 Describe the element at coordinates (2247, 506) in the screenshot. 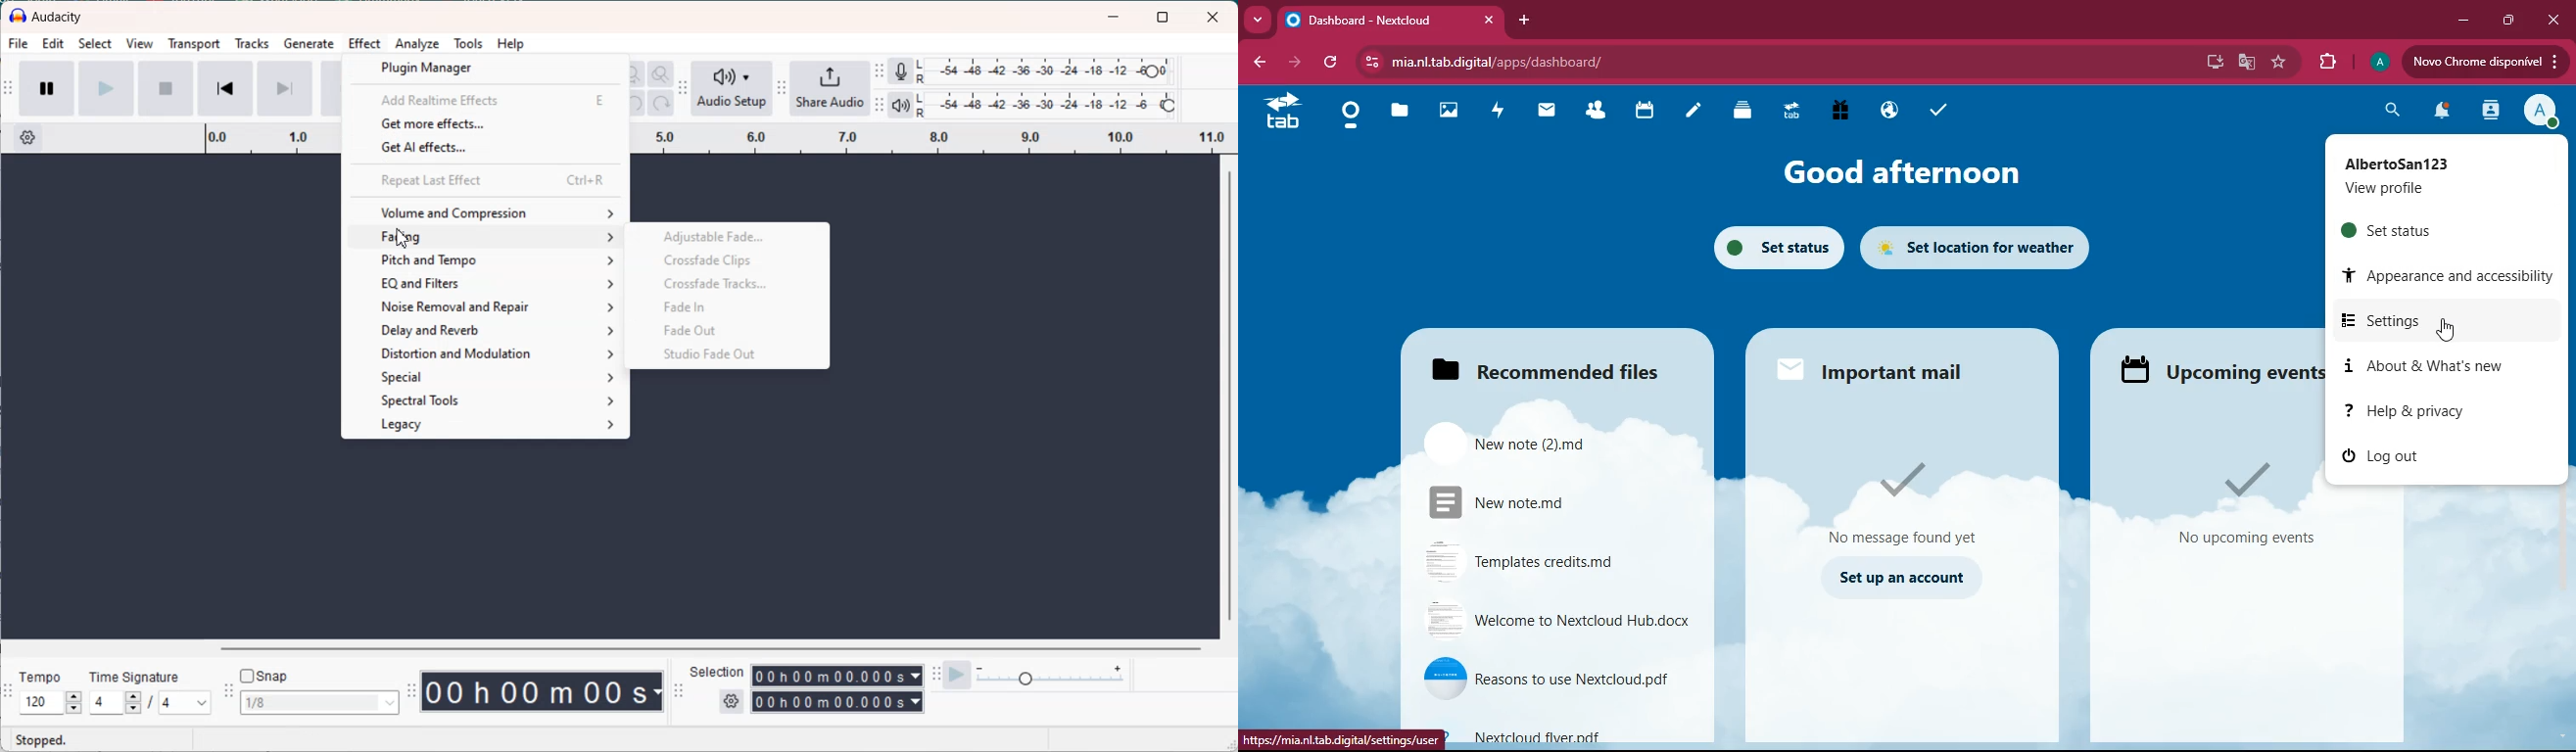

I see `events` at that location.